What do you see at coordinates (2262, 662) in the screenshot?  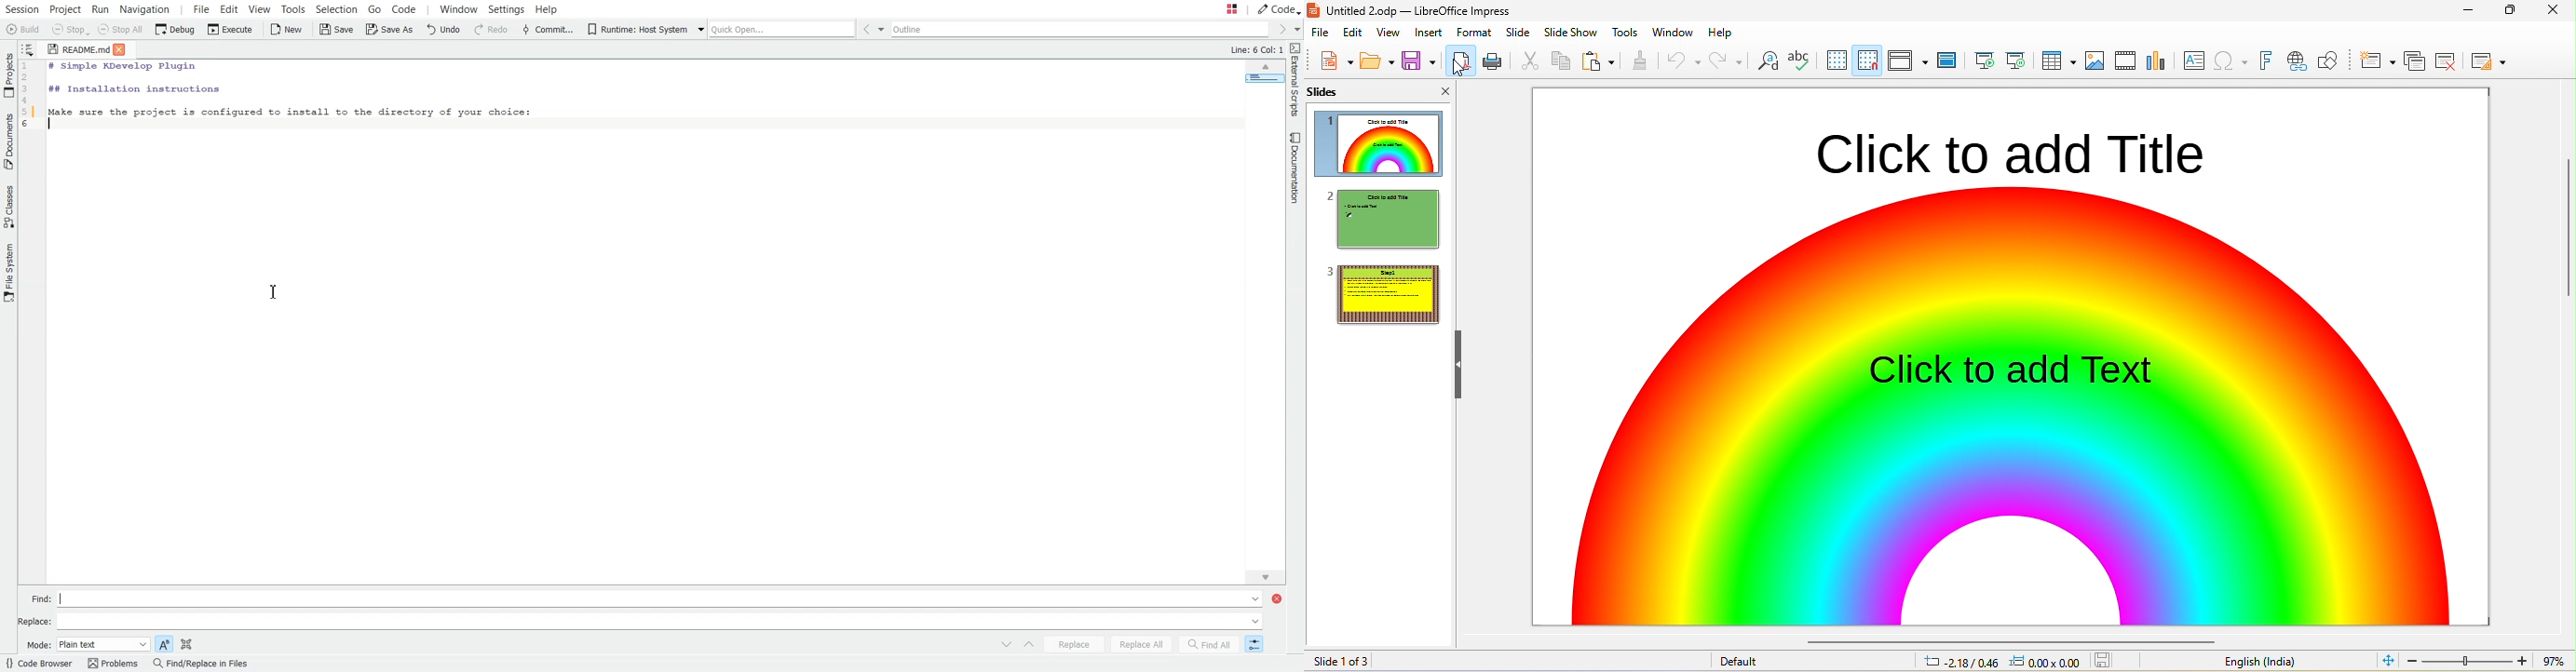 I see `english` at bounding box center [2262, 662].